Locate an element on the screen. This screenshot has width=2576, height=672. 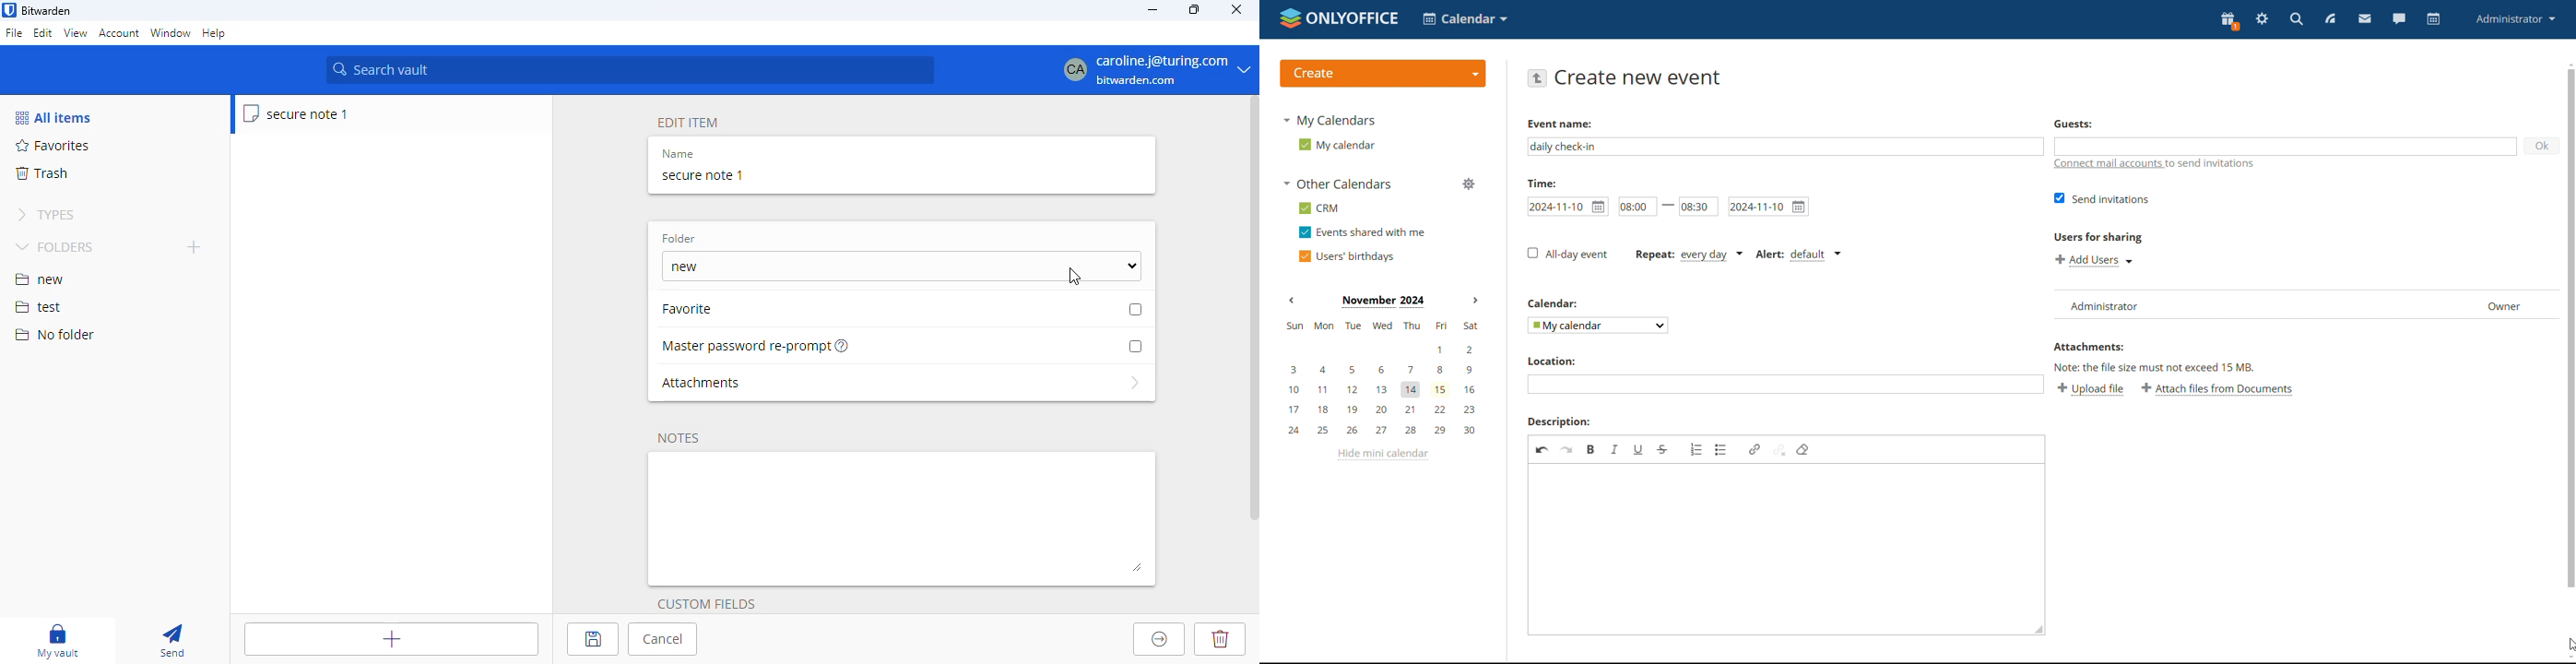
profile is located at coordinates (1150, 69).